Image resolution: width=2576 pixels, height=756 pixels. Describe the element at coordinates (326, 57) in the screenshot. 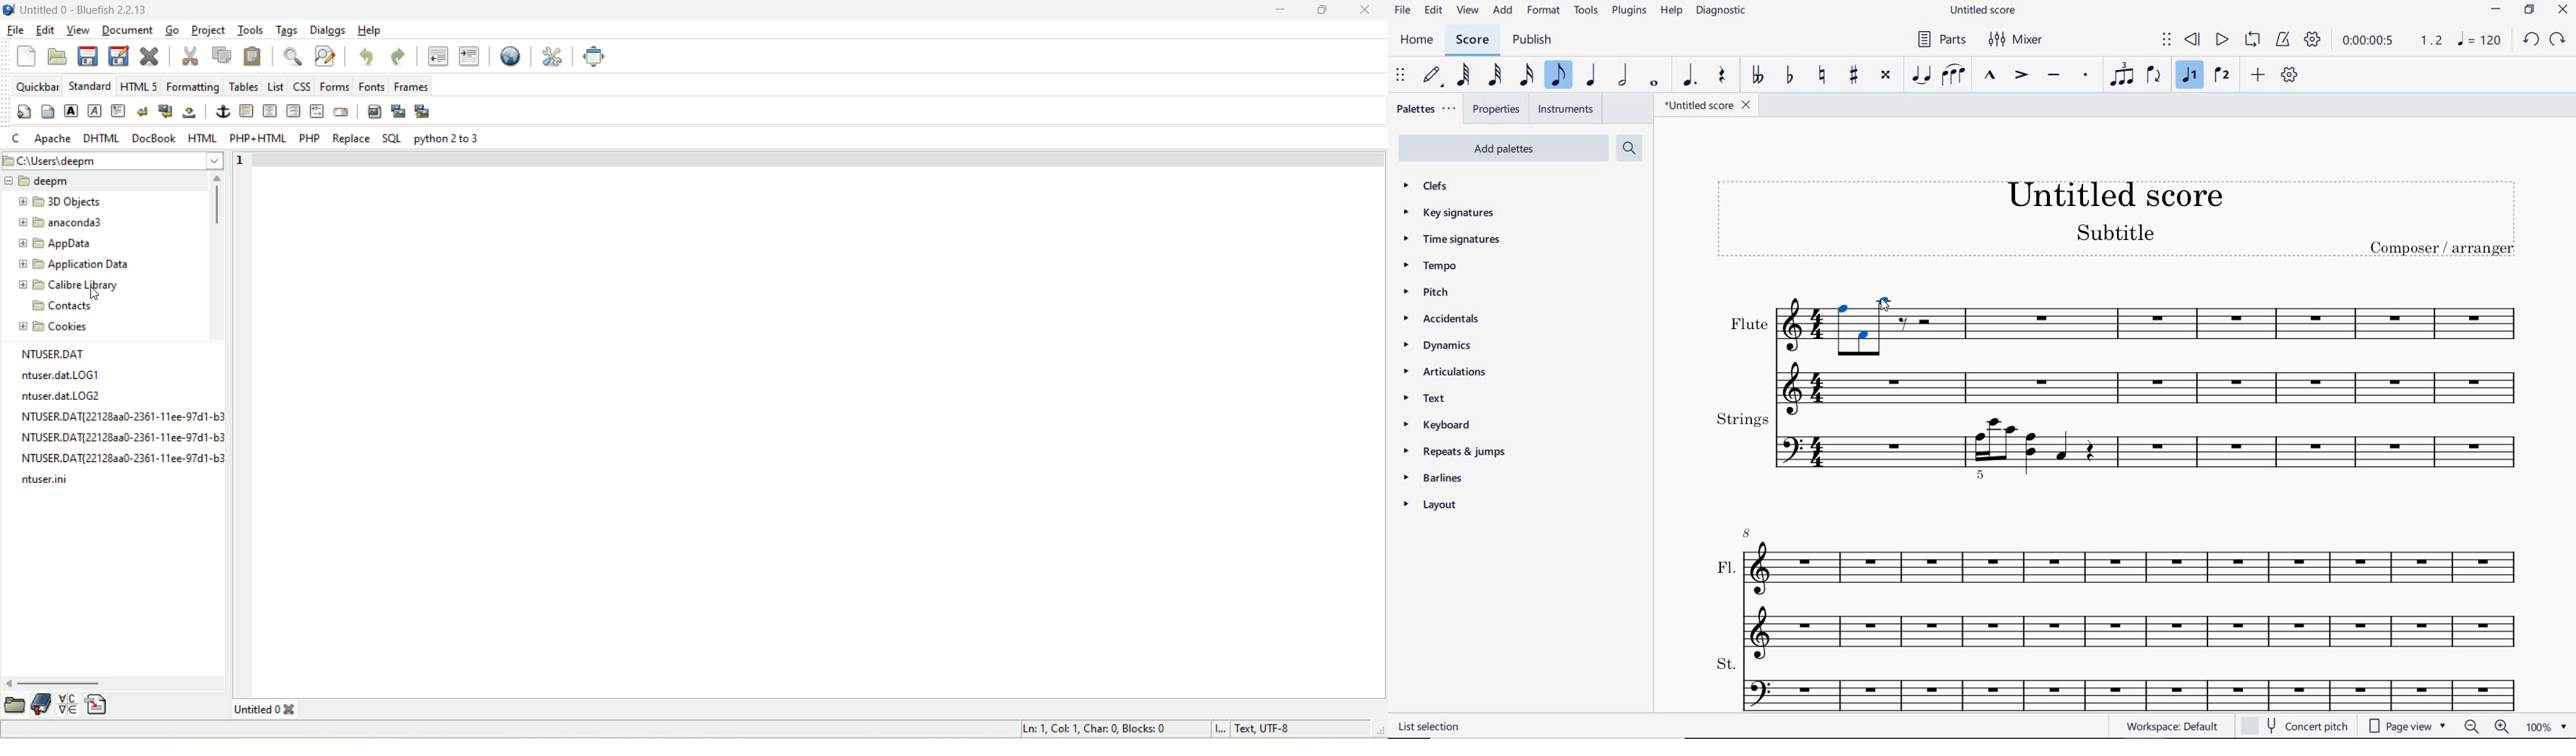

I see `advance find and replace` at that location.